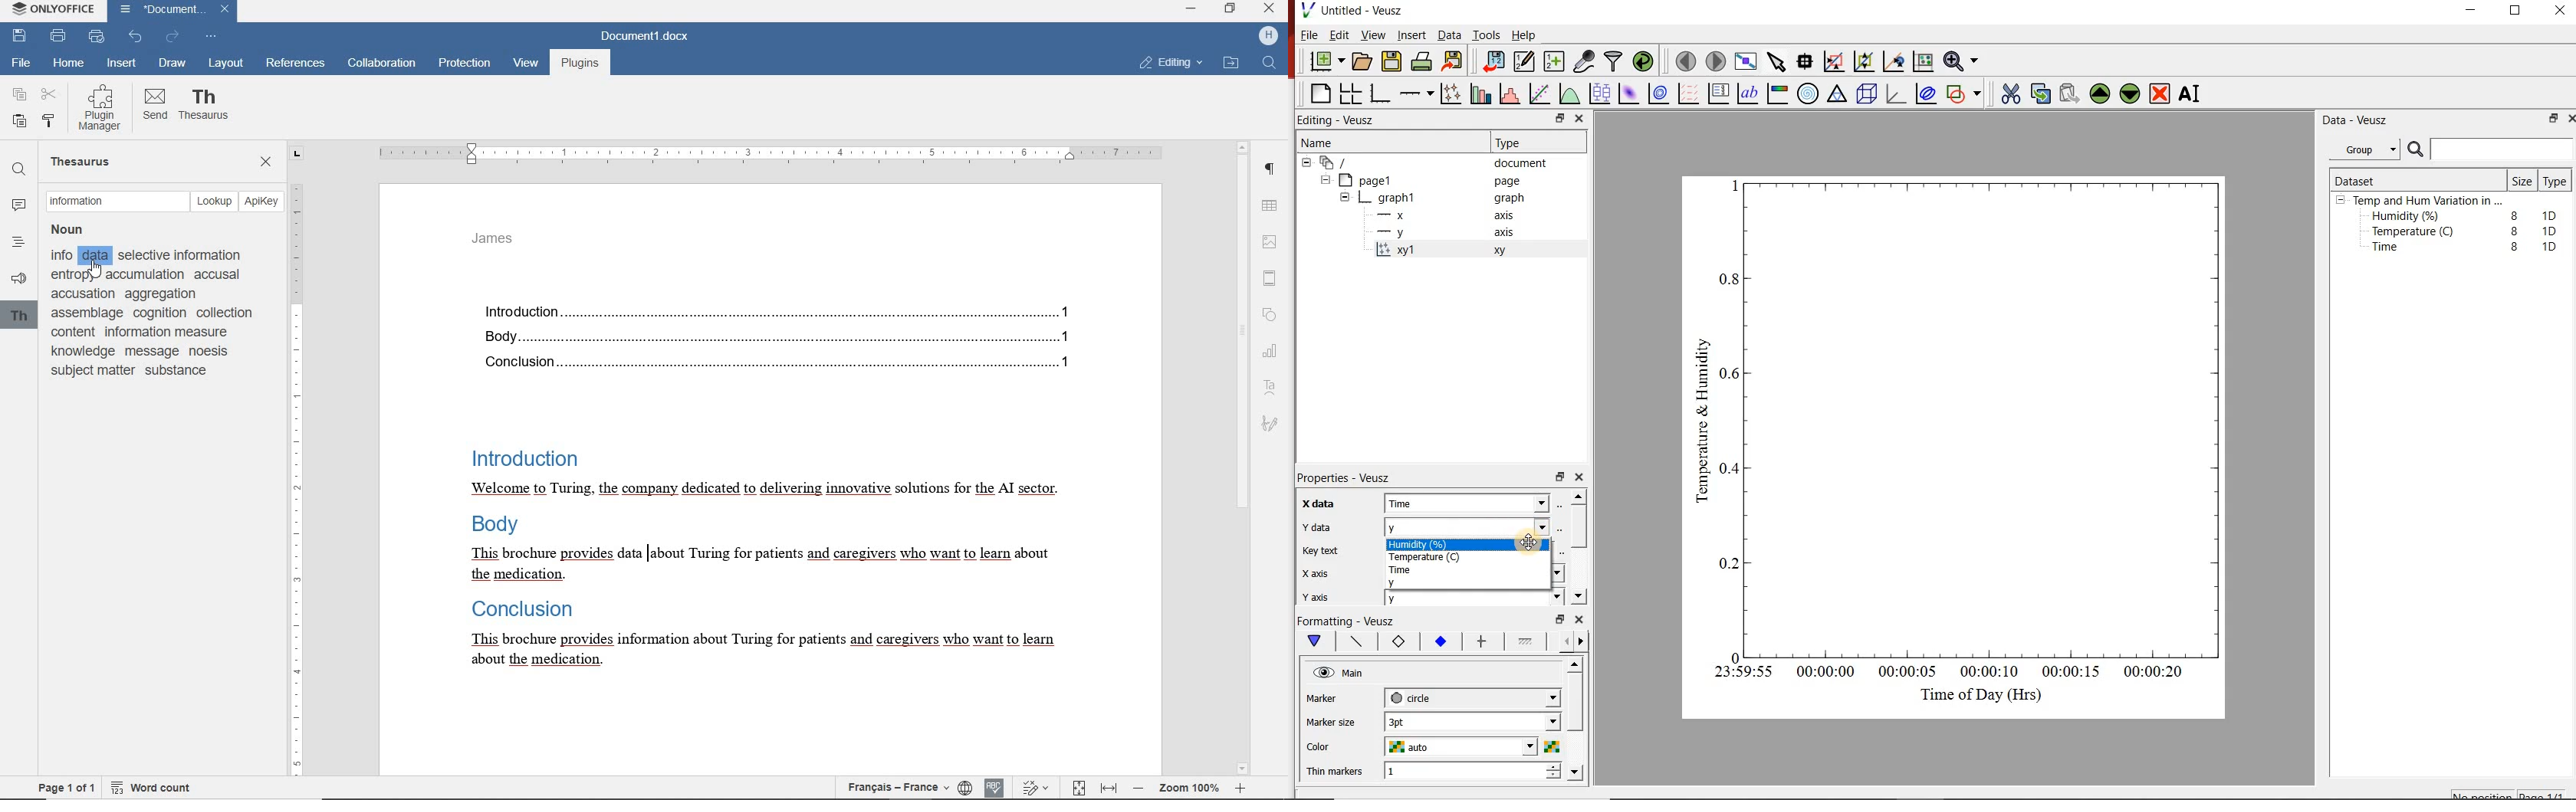 The height and width of the screenshot is (812, 2576). Describe the element at coordinates (1530, 698) in the screenshot. I see `Marker dropdown` at that location.